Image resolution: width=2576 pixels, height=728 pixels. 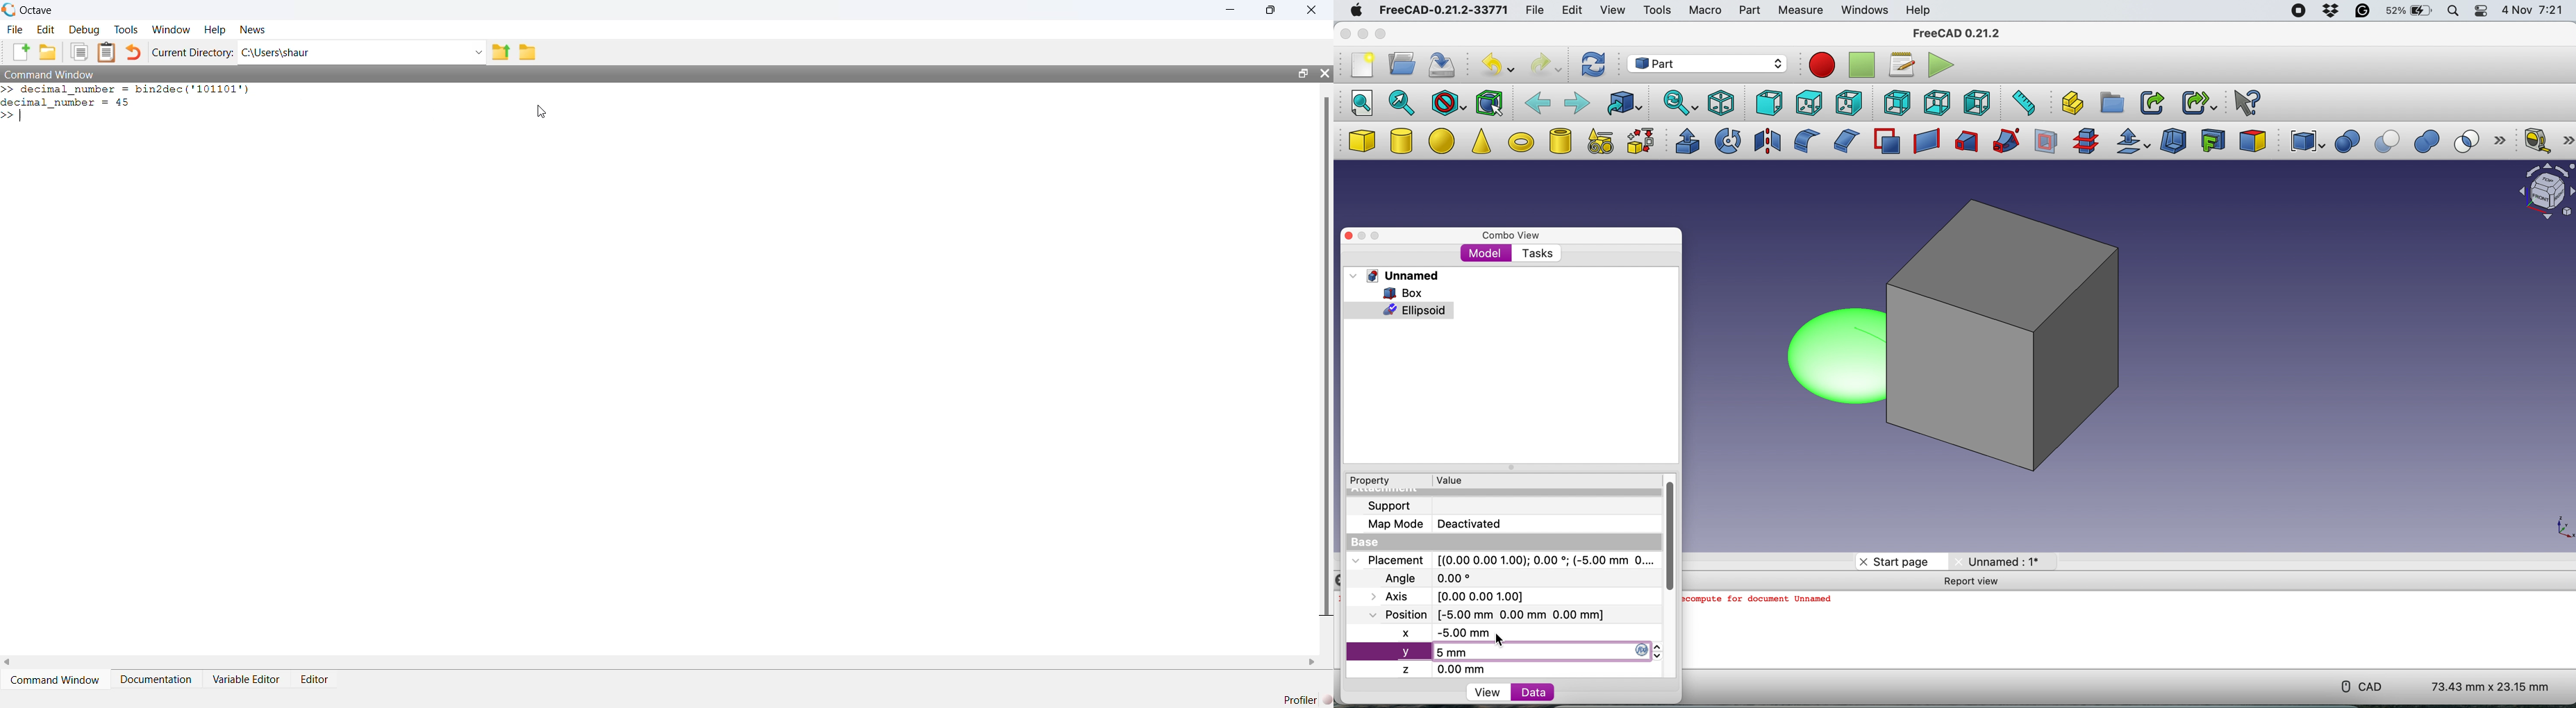 I want to click on windows, so click(x=1864, y=11).